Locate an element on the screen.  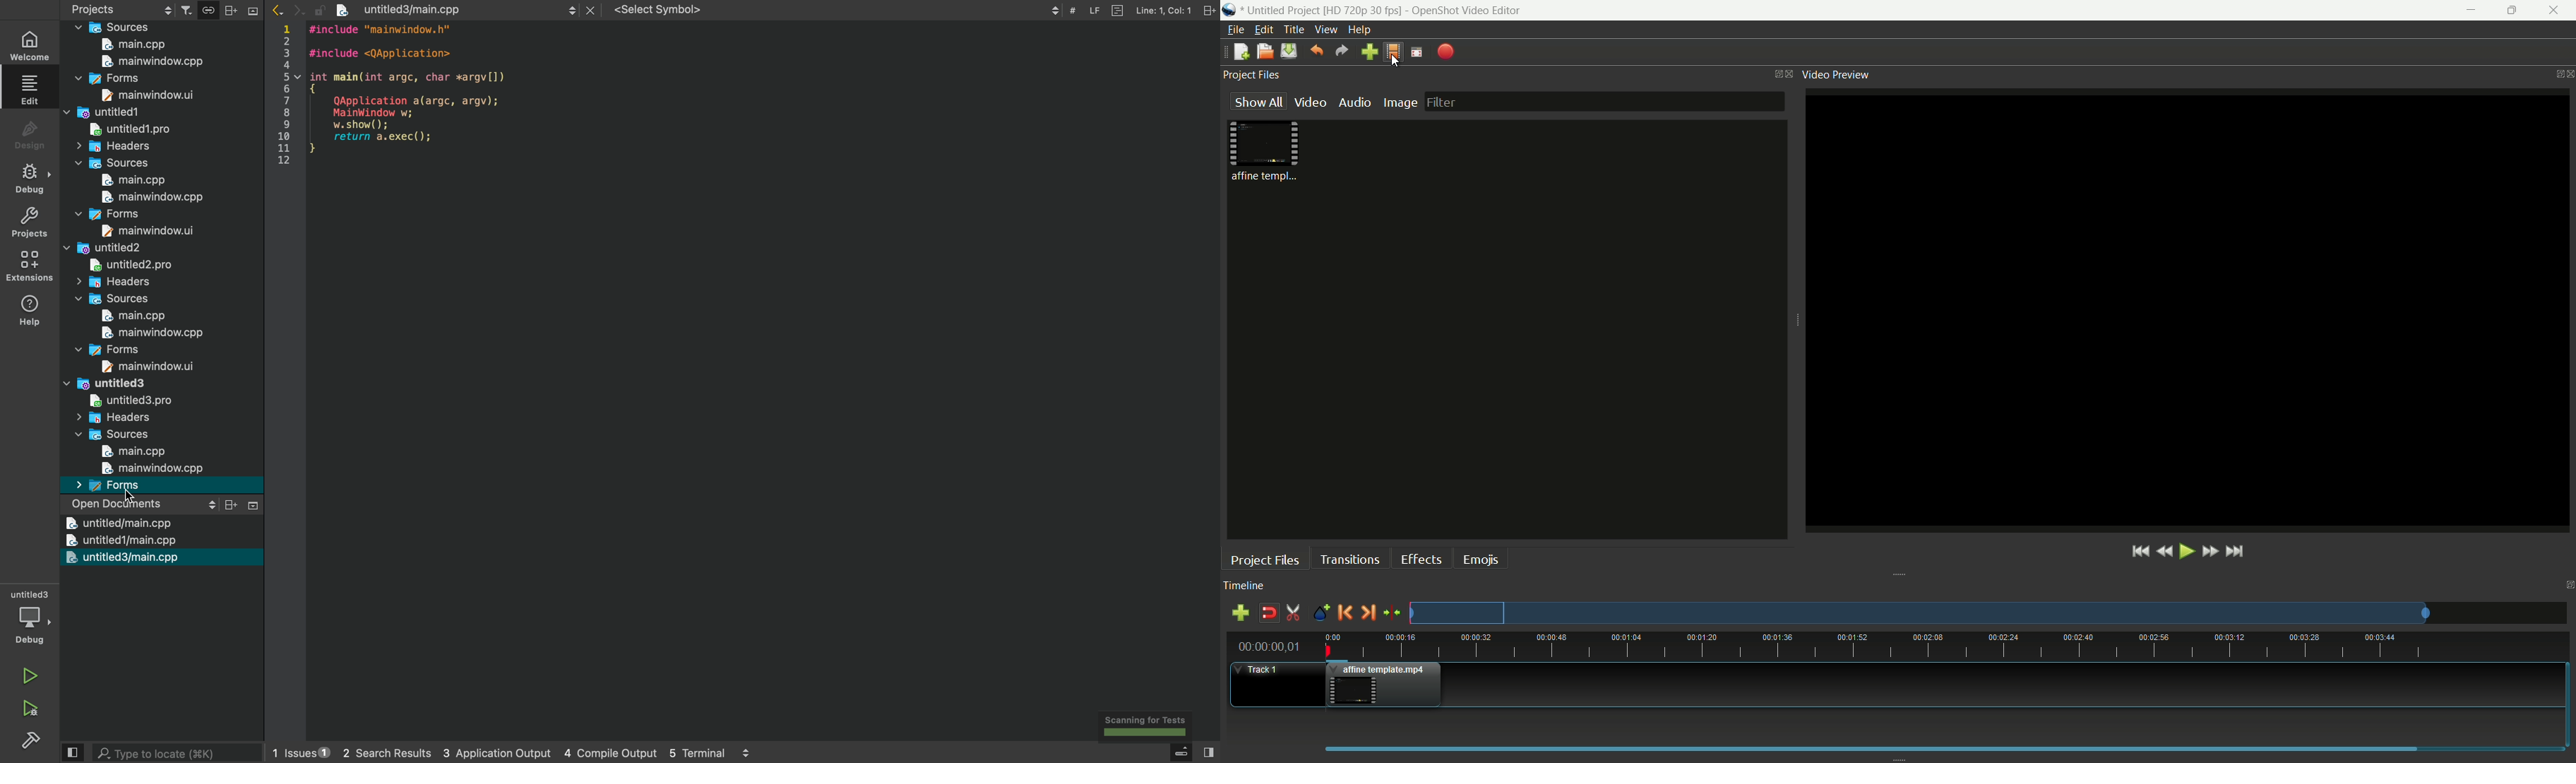
cursor is located at coordinates (1398, 62).